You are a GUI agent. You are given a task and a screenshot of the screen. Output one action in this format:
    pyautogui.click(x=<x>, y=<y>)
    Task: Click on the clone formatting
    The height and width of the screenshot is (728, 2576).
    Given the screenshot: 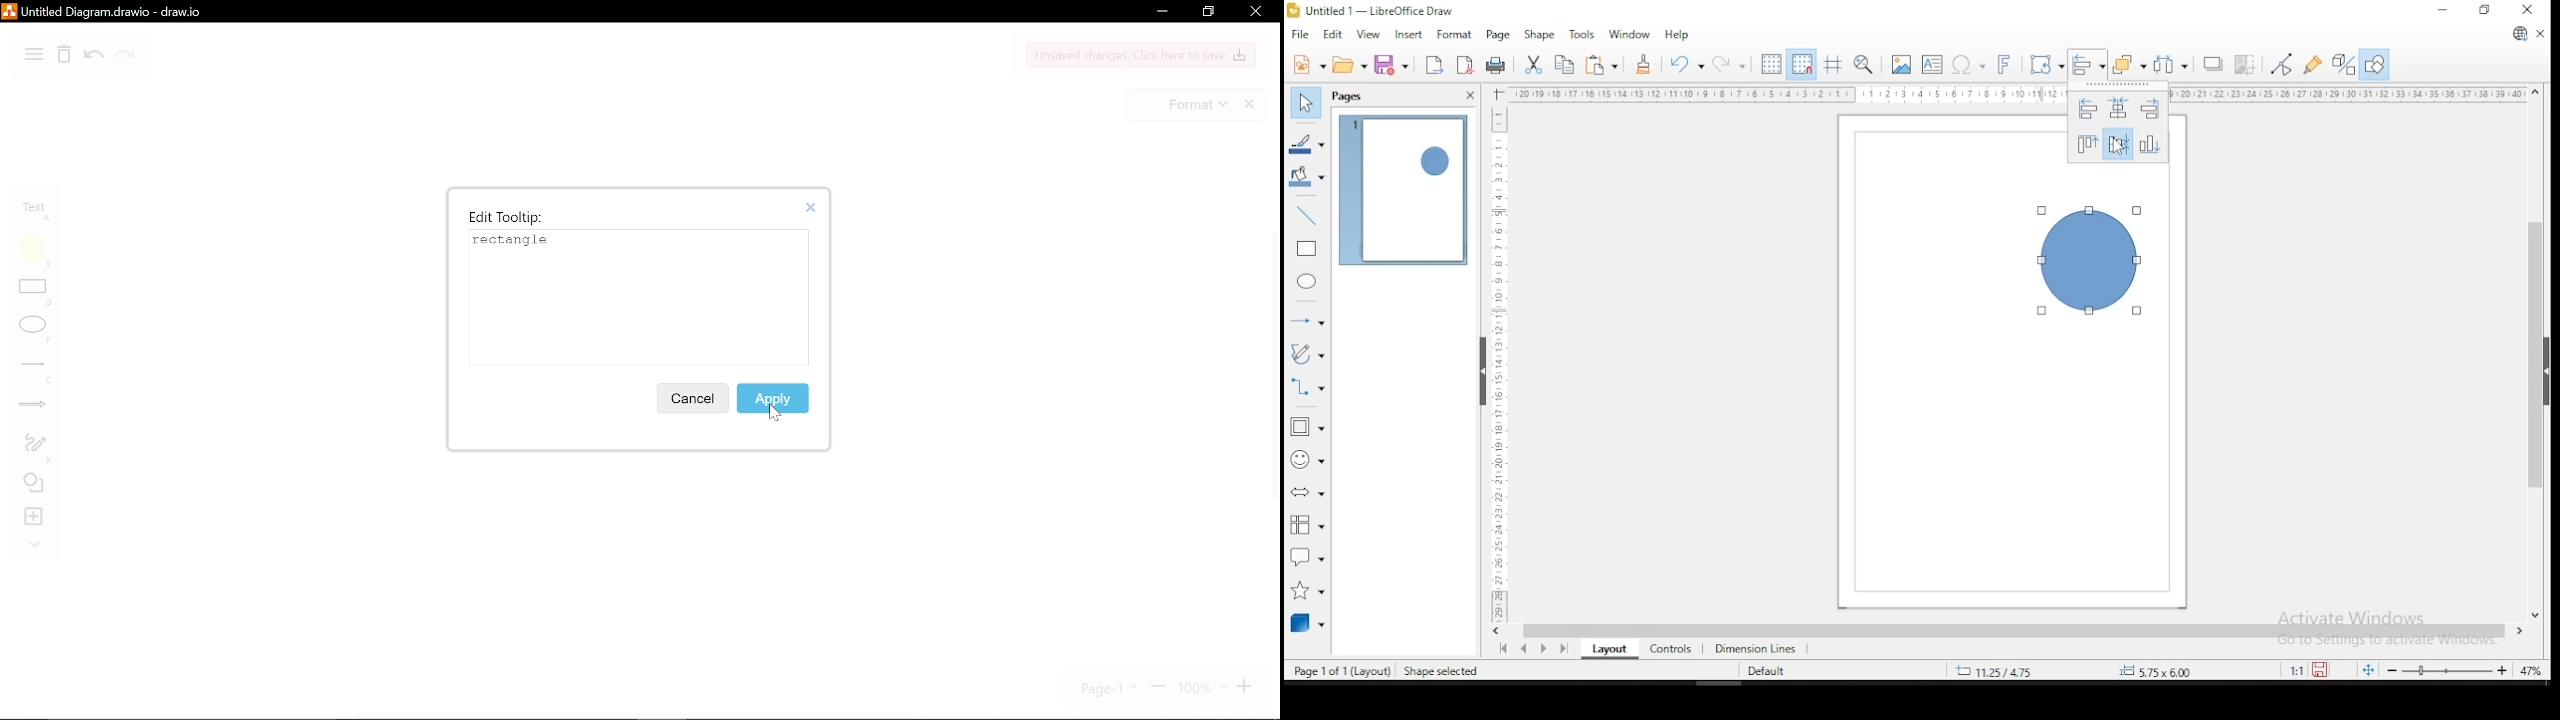 What is the action you would take?
    pyautogui.click(x=1643, y=64)
    